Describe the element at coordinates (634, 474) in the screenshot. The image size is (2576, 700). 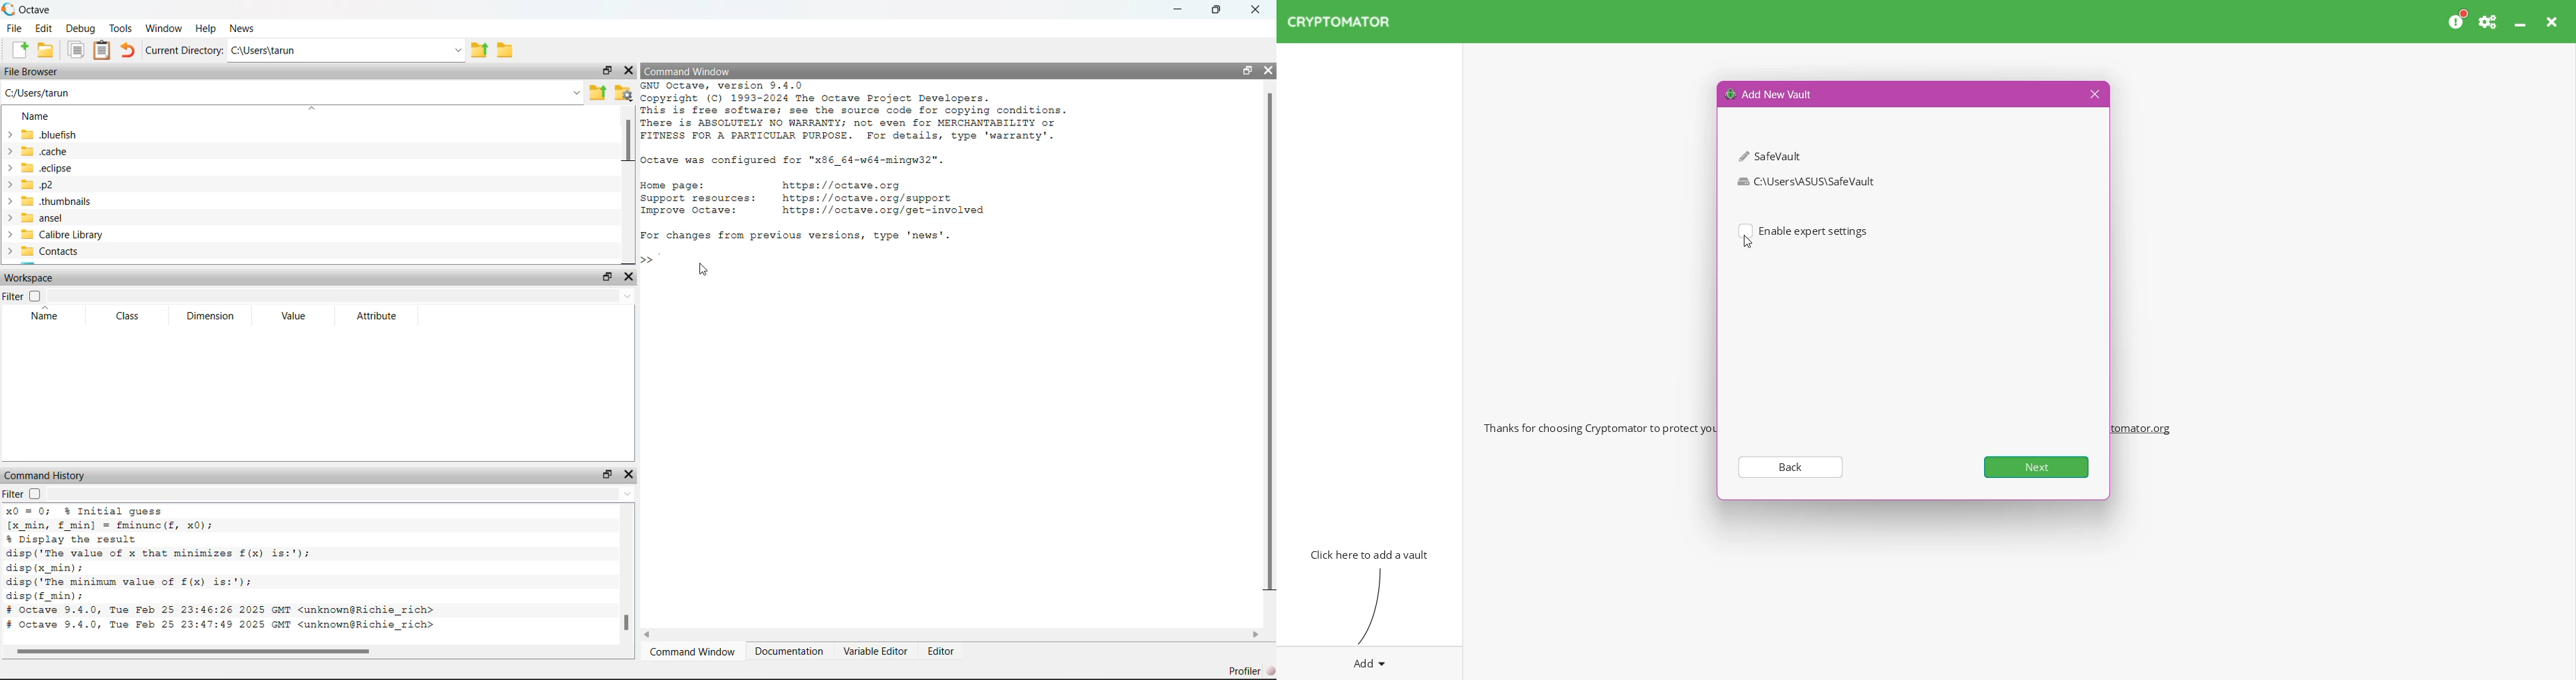
I see `Close` at that location.